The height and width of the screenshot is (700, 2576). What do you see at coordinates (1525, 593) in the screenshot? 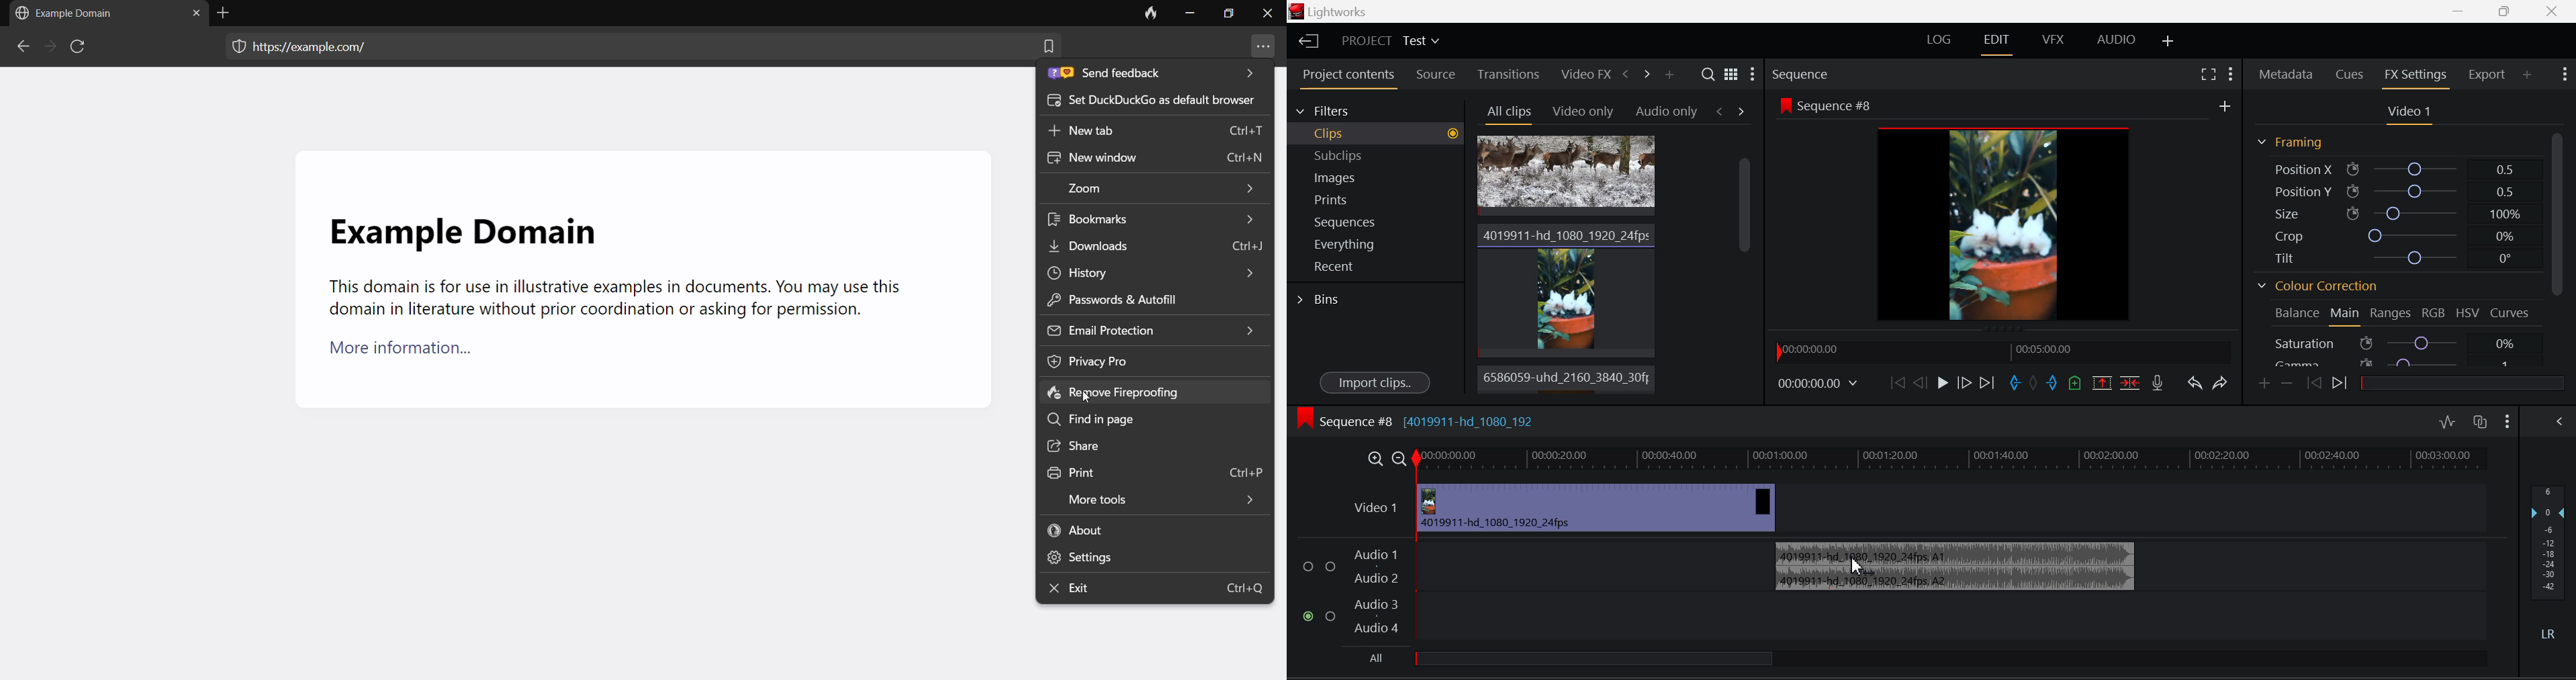
I see `Audio Input Fields` at bounding box center [1525, 593].